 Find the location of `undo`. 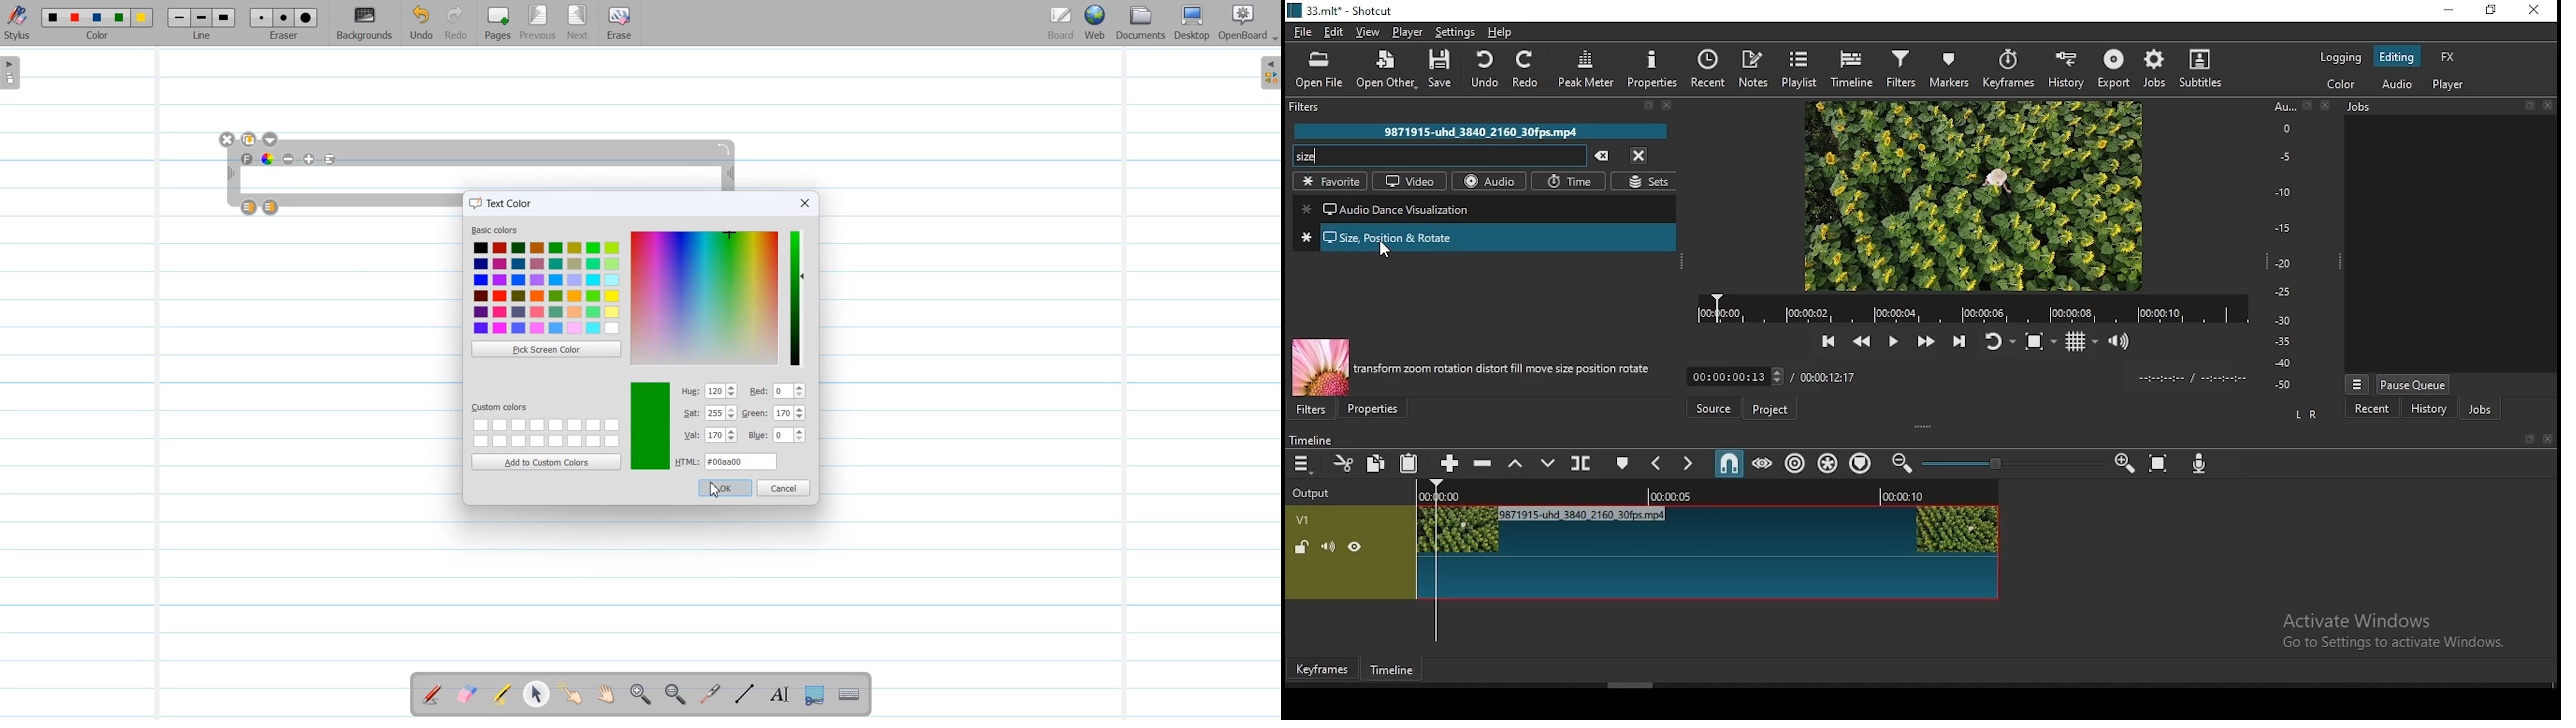

undo is located at coordinates (1483, 72).